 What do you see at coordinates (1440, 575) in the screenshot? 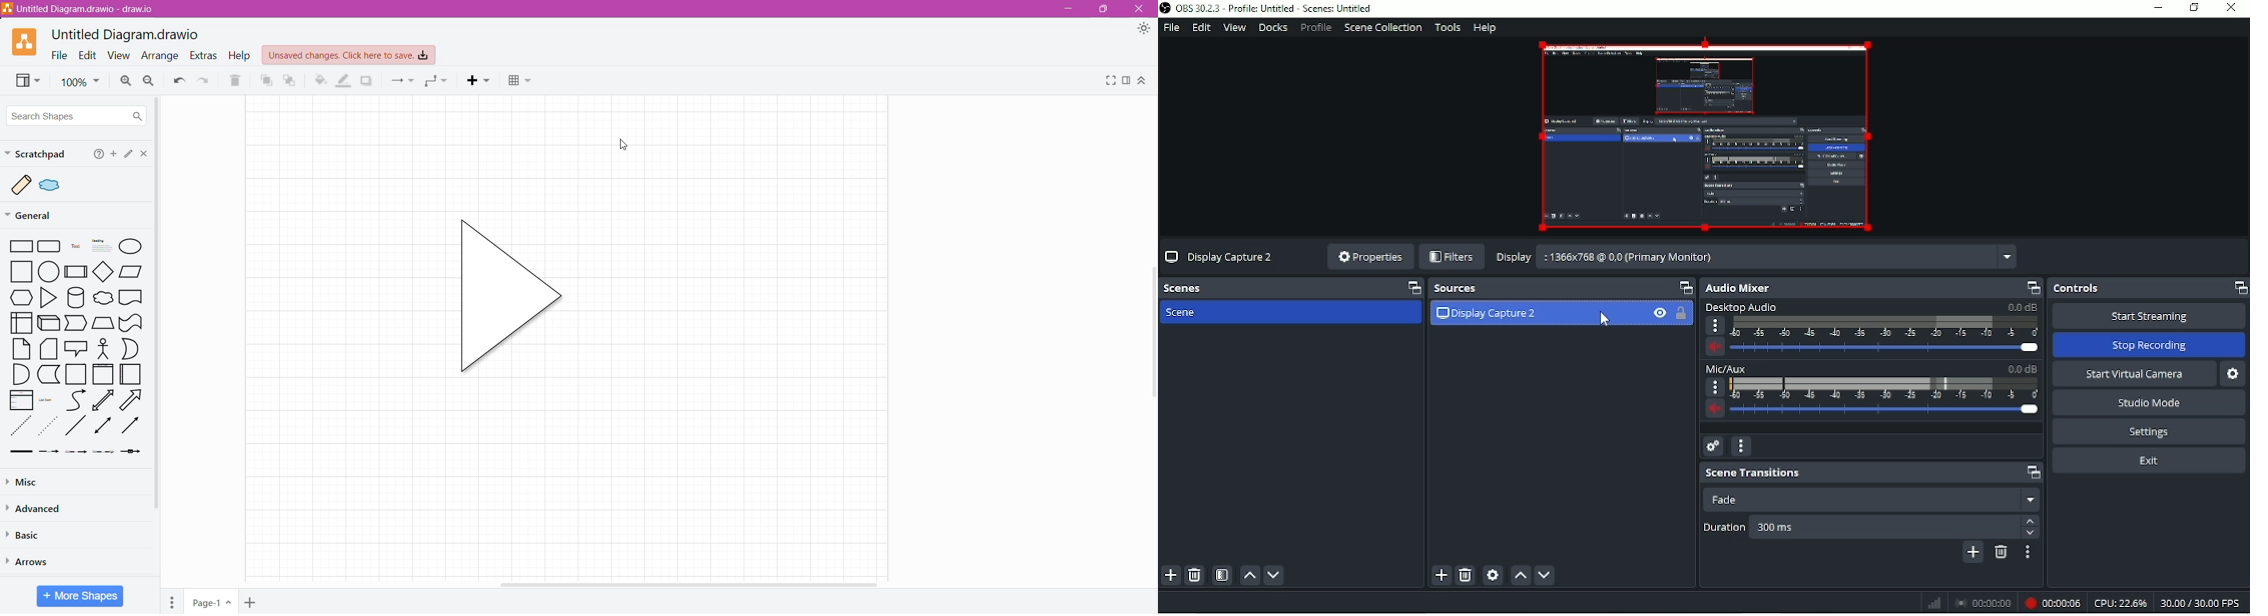
I see `Add source` at bounding box center [1440, 575].